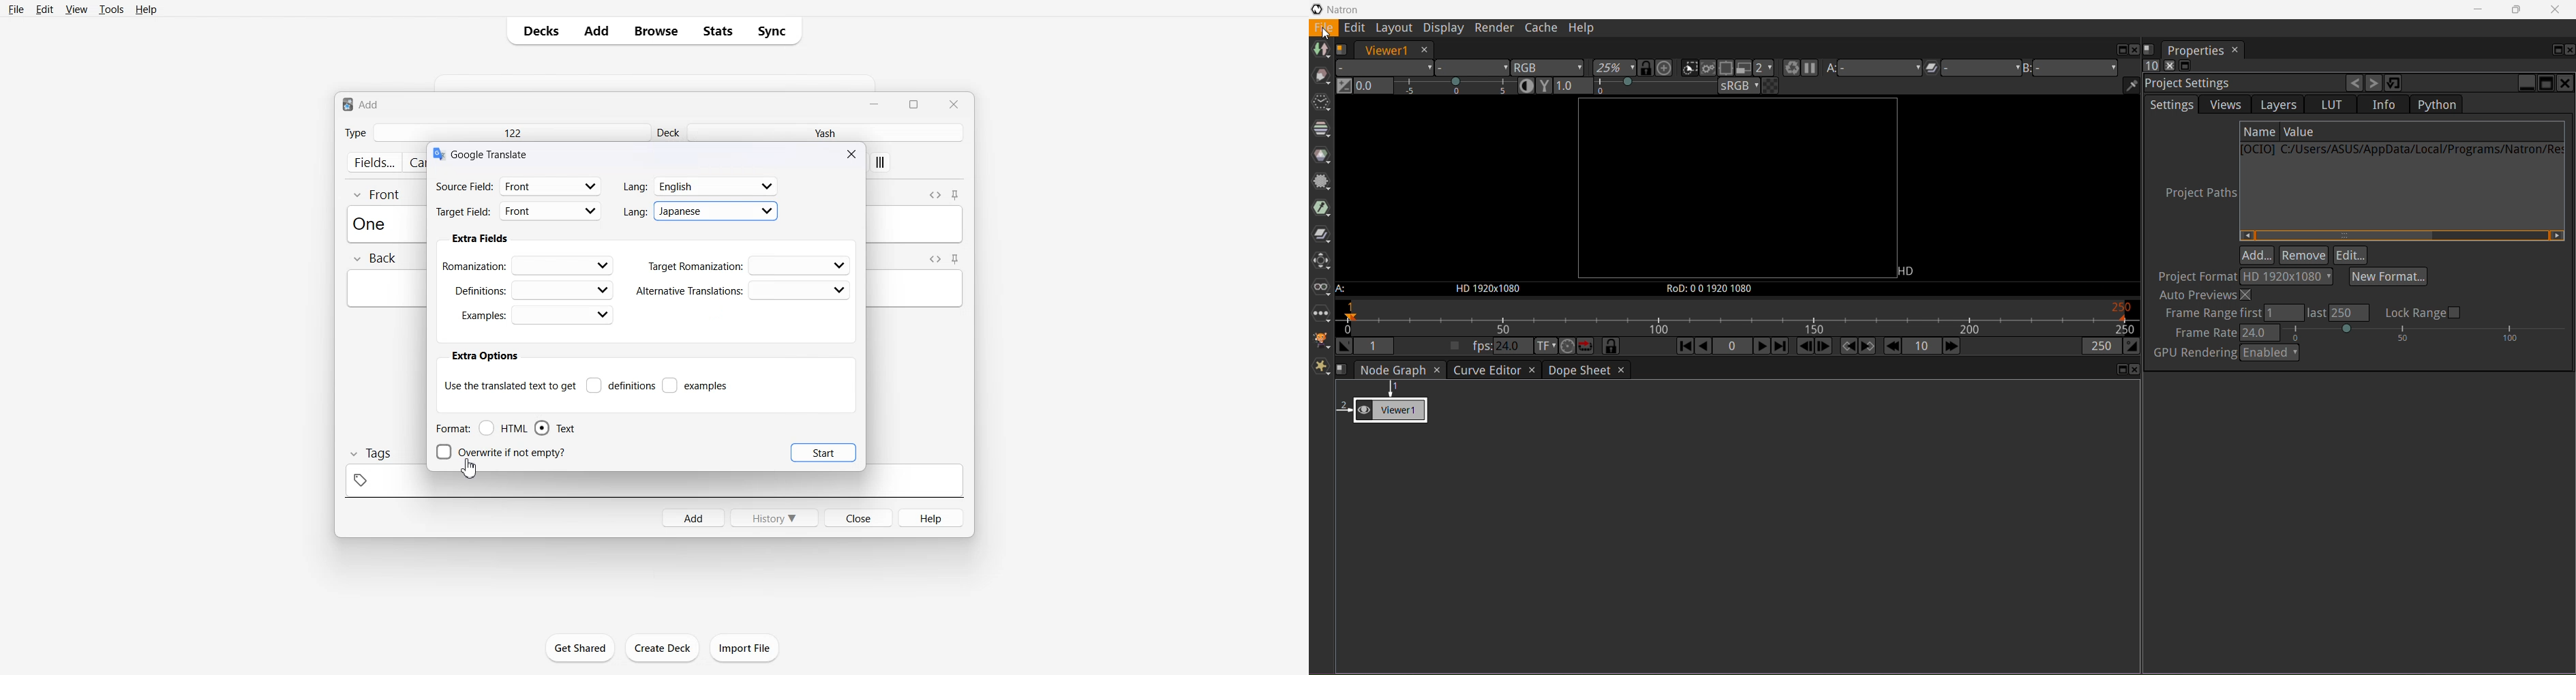 Image resolution: width=2576 pixels, height=700 pixels. Describe the element at coordinates (581, 648) in the screenshot. I see `Get Shared` at that location.